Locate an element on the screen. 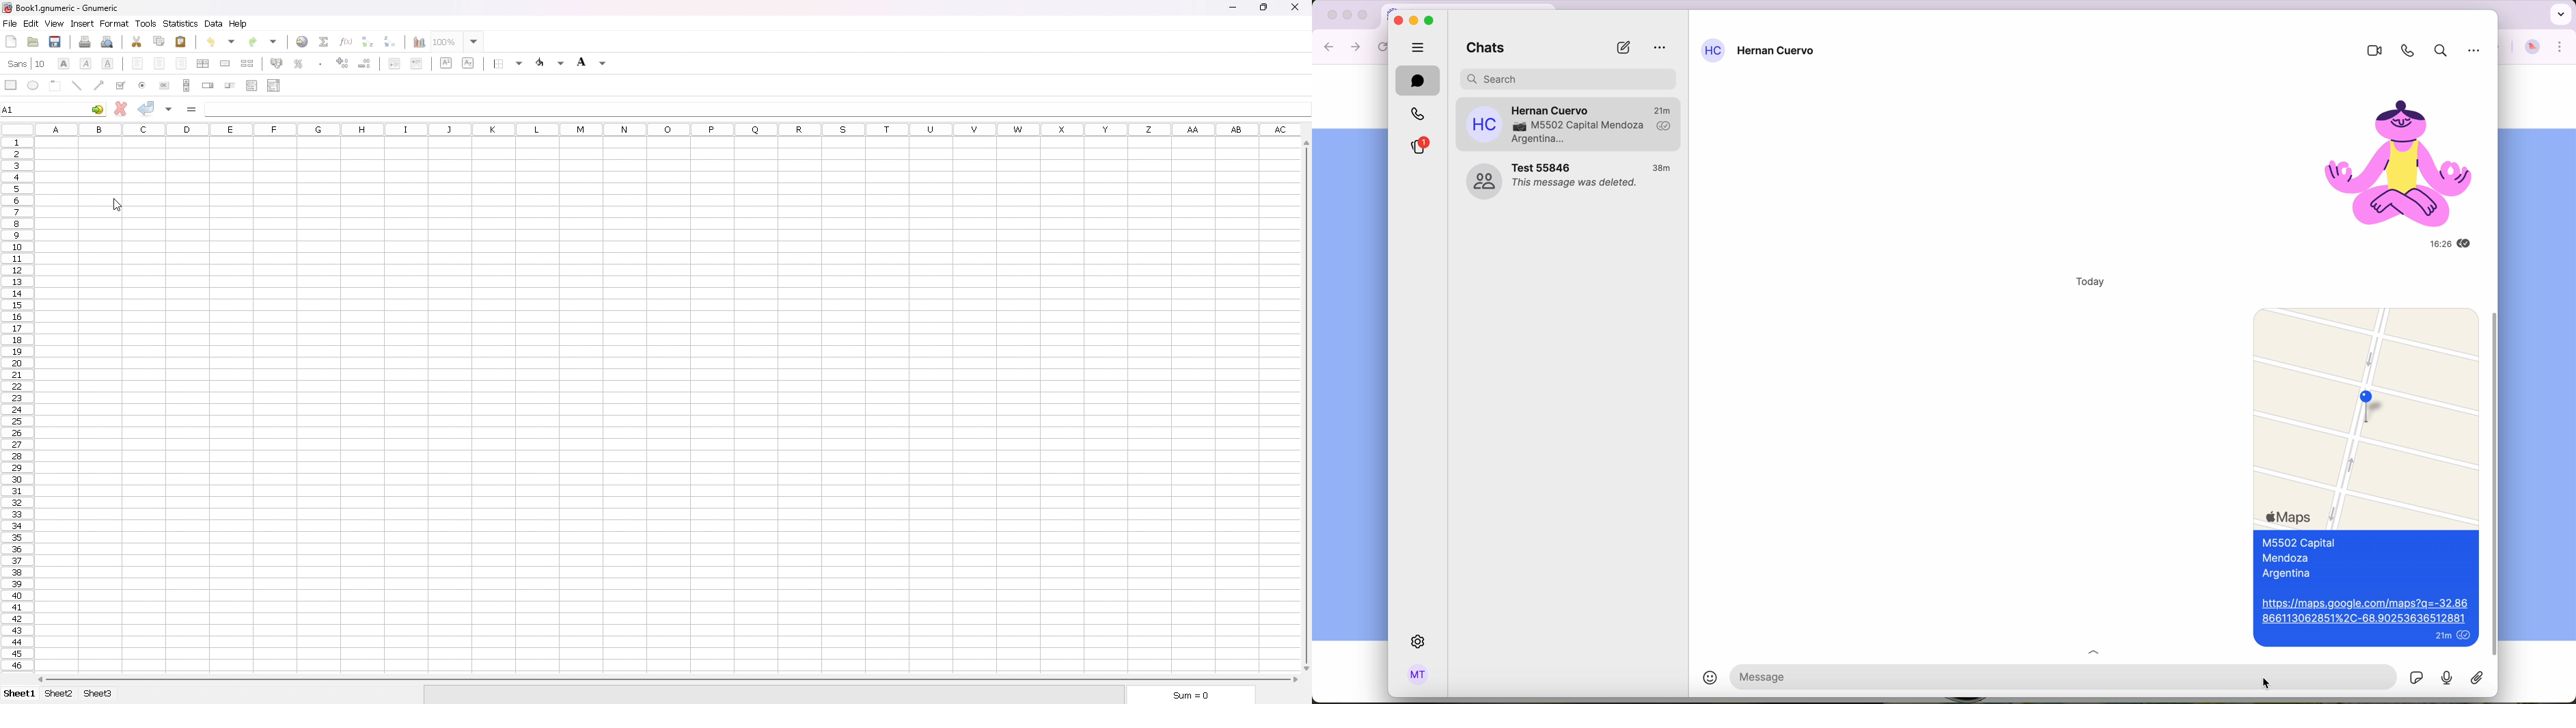 The image size is (2576, 728). sheet 2 is located at coordinates (60, 694).